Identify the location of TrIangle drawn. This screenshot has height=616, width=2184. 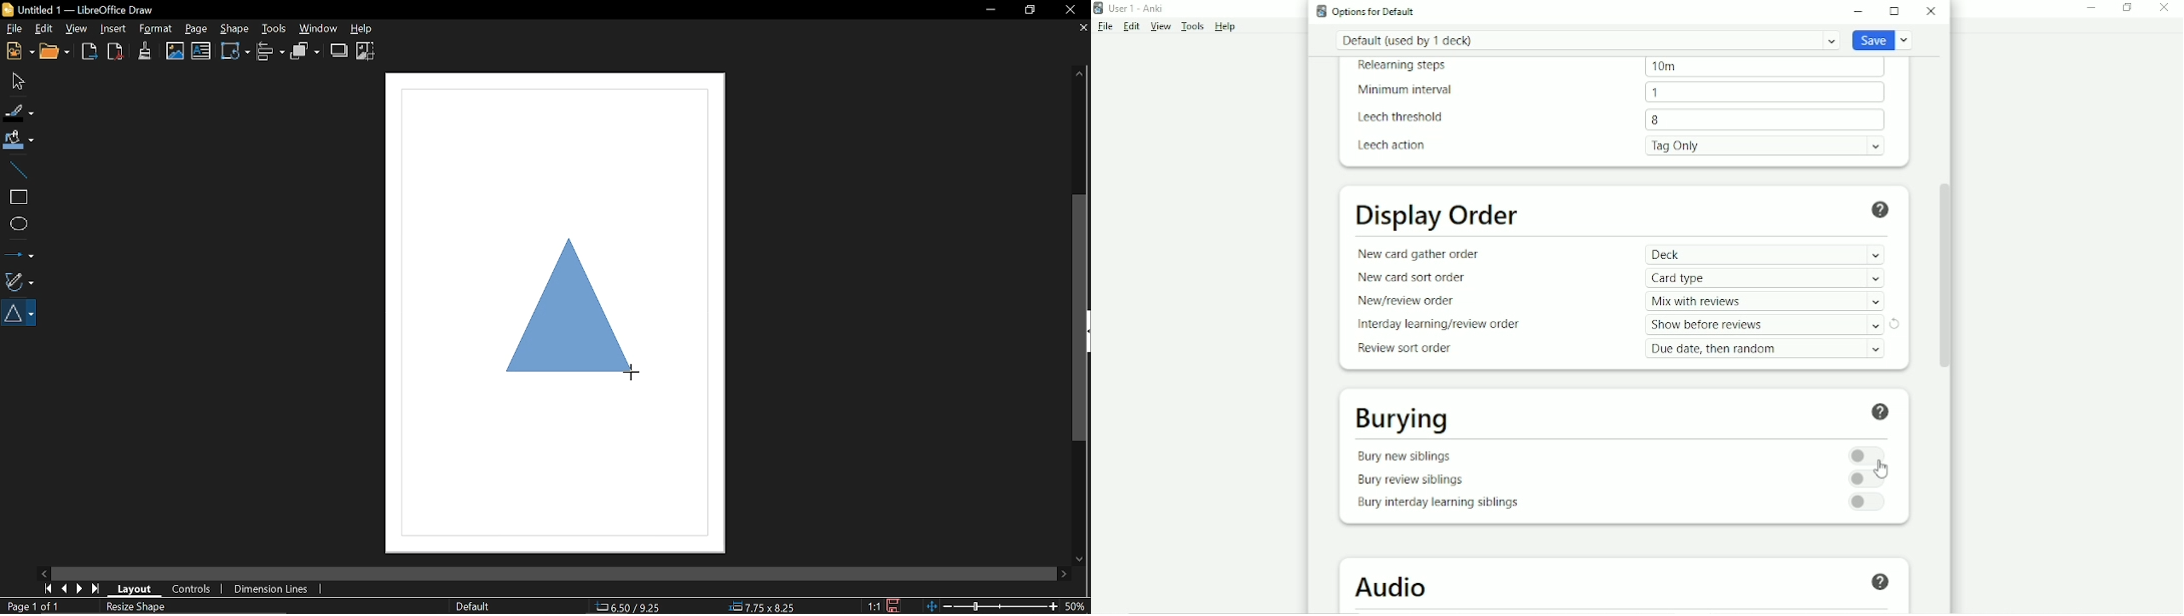
(569, 310).